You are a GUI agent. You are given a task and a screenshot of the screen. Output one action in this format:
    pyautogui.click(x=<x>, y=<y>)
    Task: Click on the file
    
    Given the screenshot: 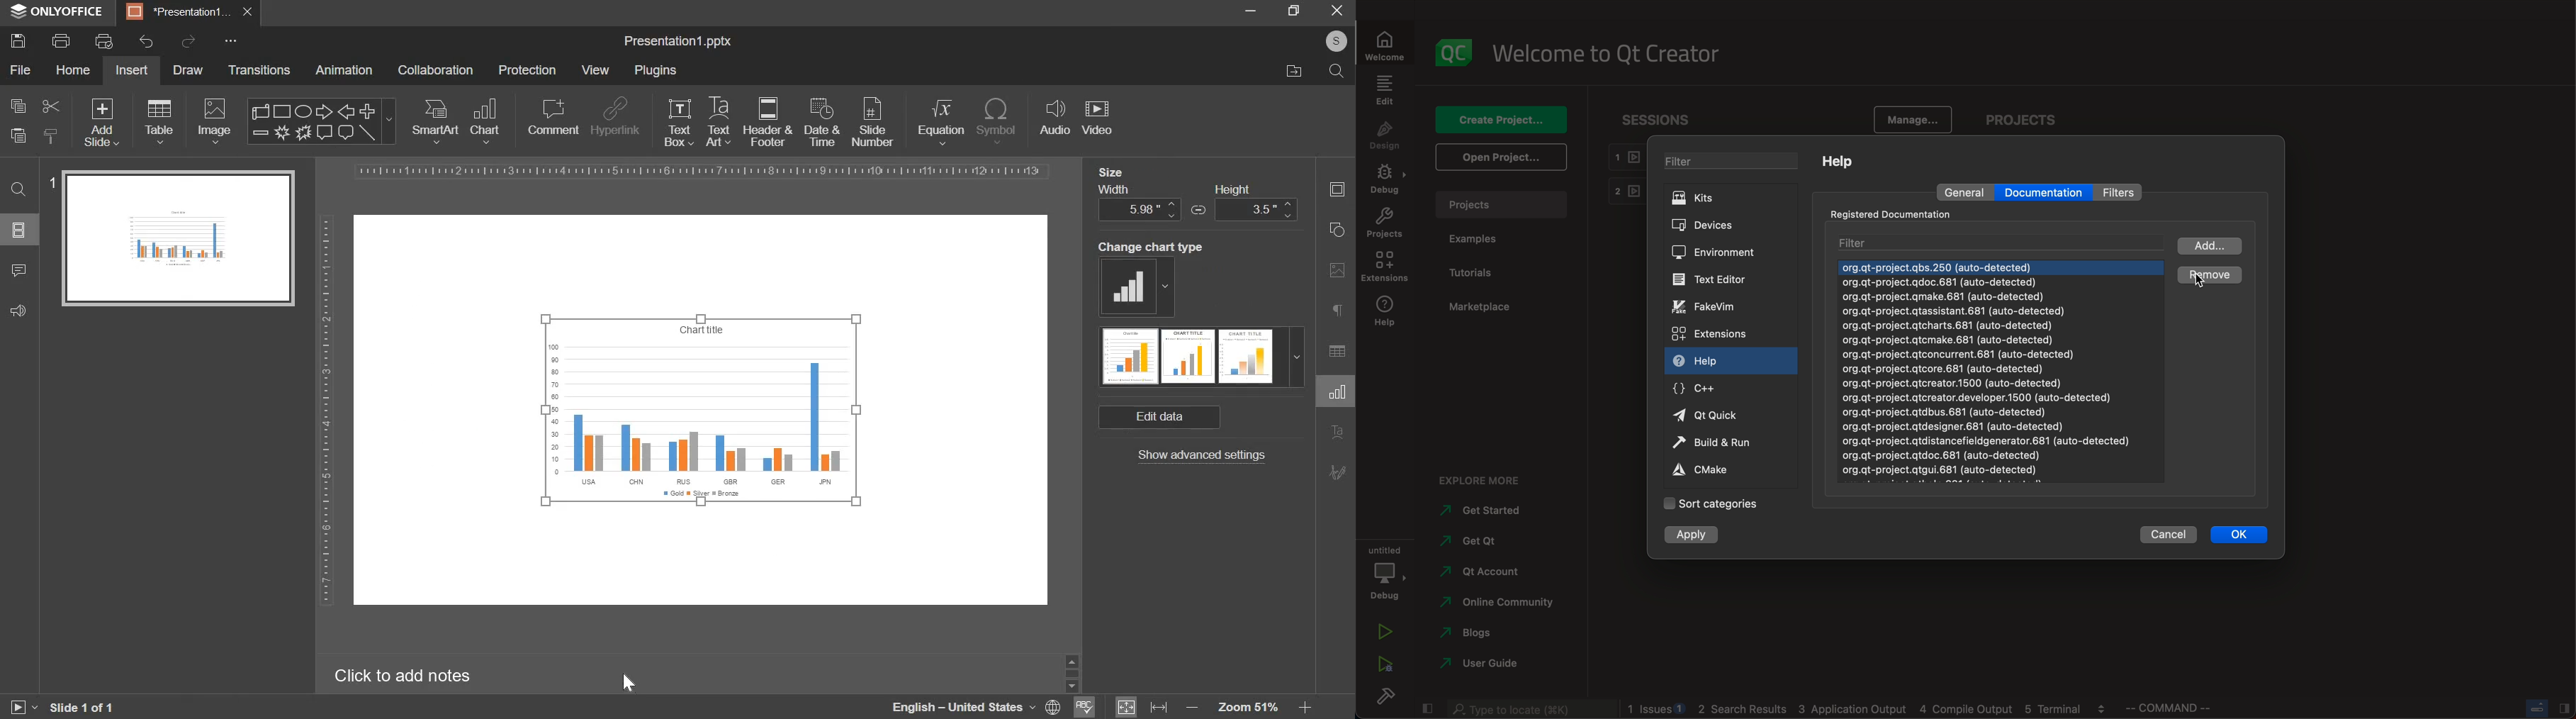 What is the action you would take?
    pyautogui.click(x=20, y=70)
    